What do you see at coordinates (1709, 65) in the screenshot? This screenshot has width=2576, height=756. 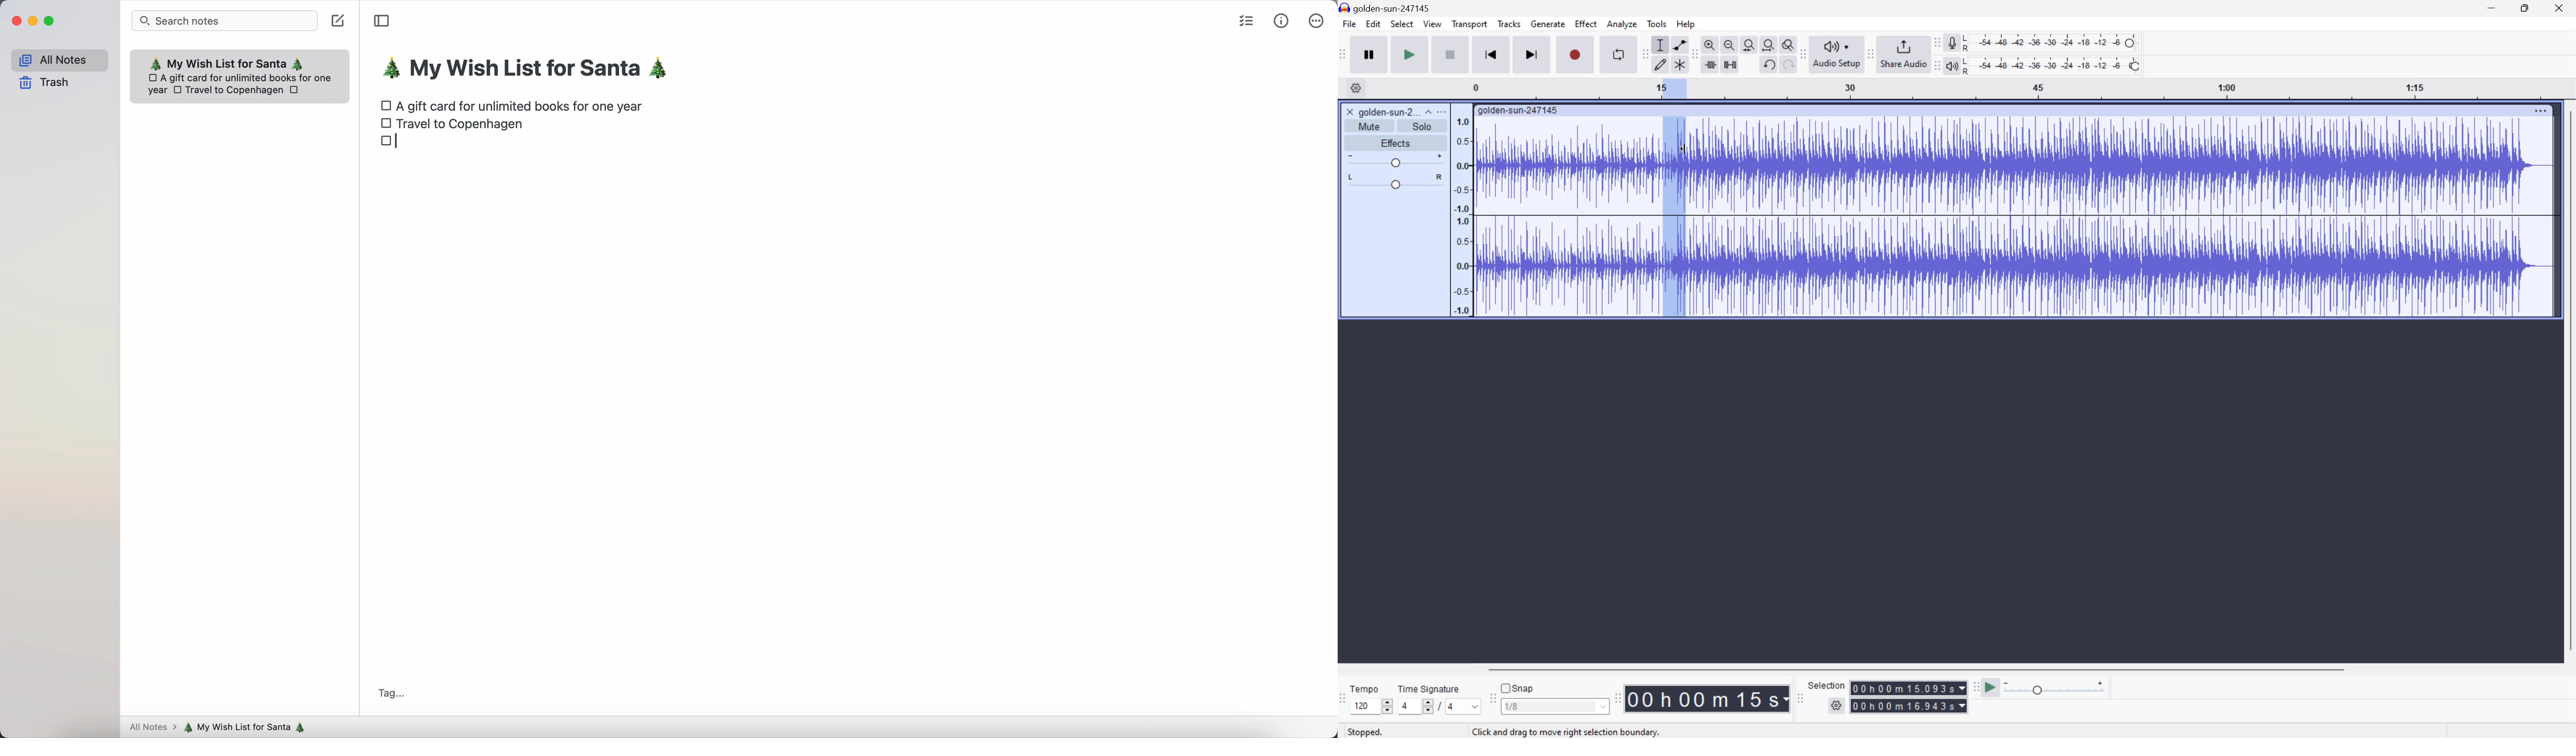 I see `Trim audio outside selection` at bounding box center [1709, 65].